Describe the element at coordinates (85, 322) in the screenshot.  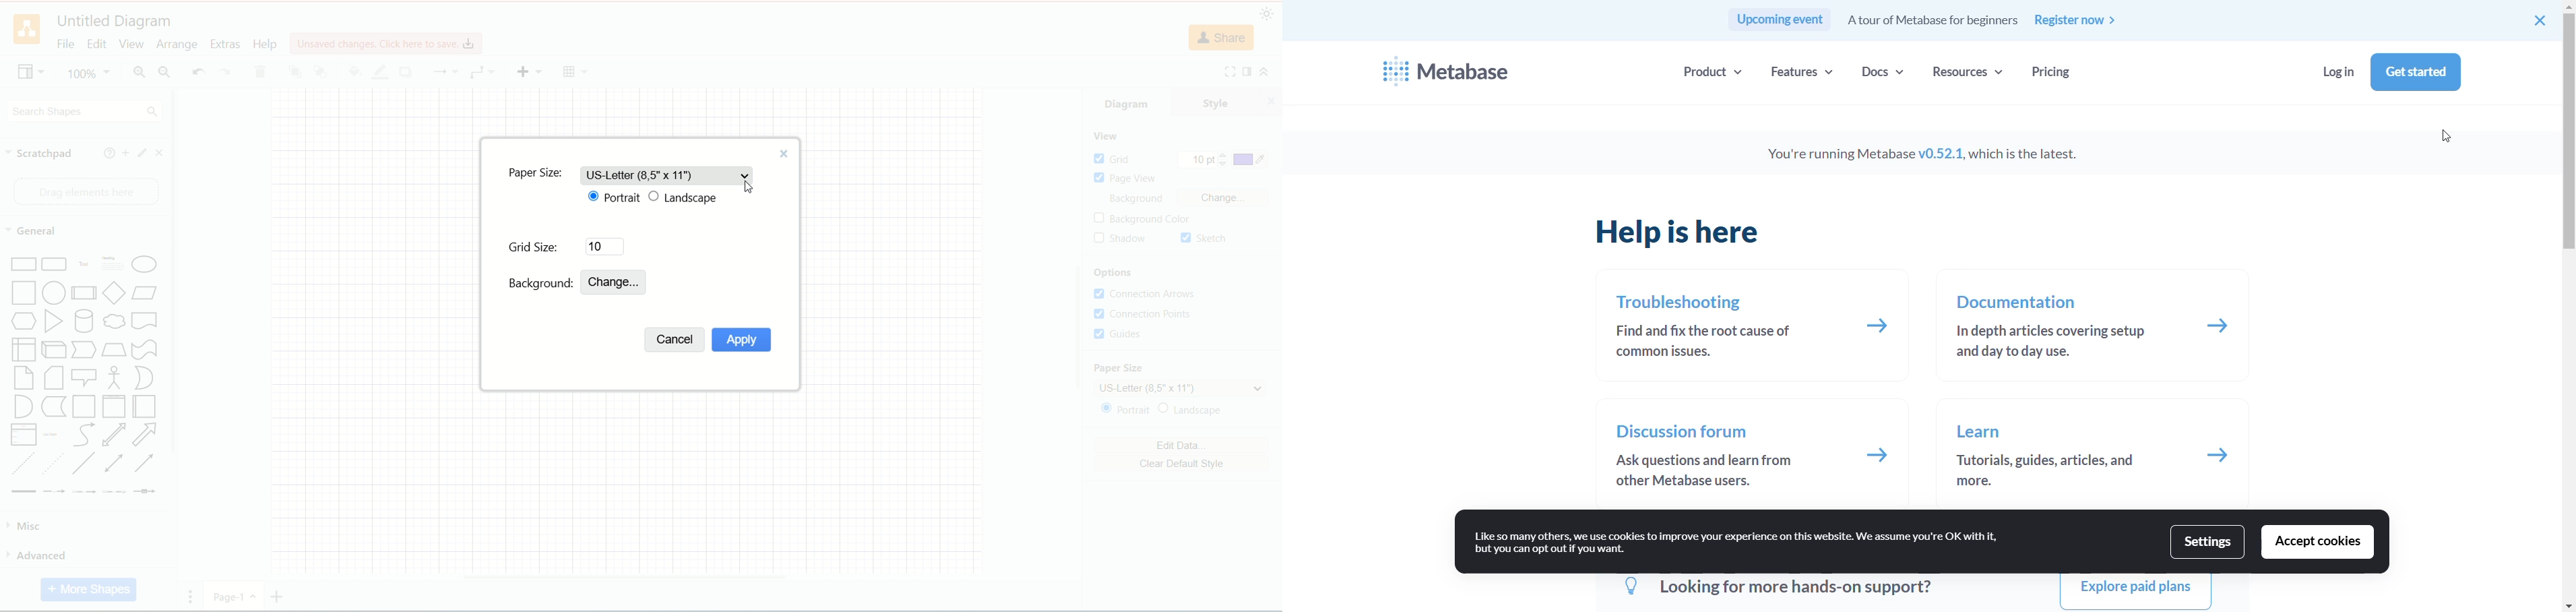
I see `Cylinder` at that location.